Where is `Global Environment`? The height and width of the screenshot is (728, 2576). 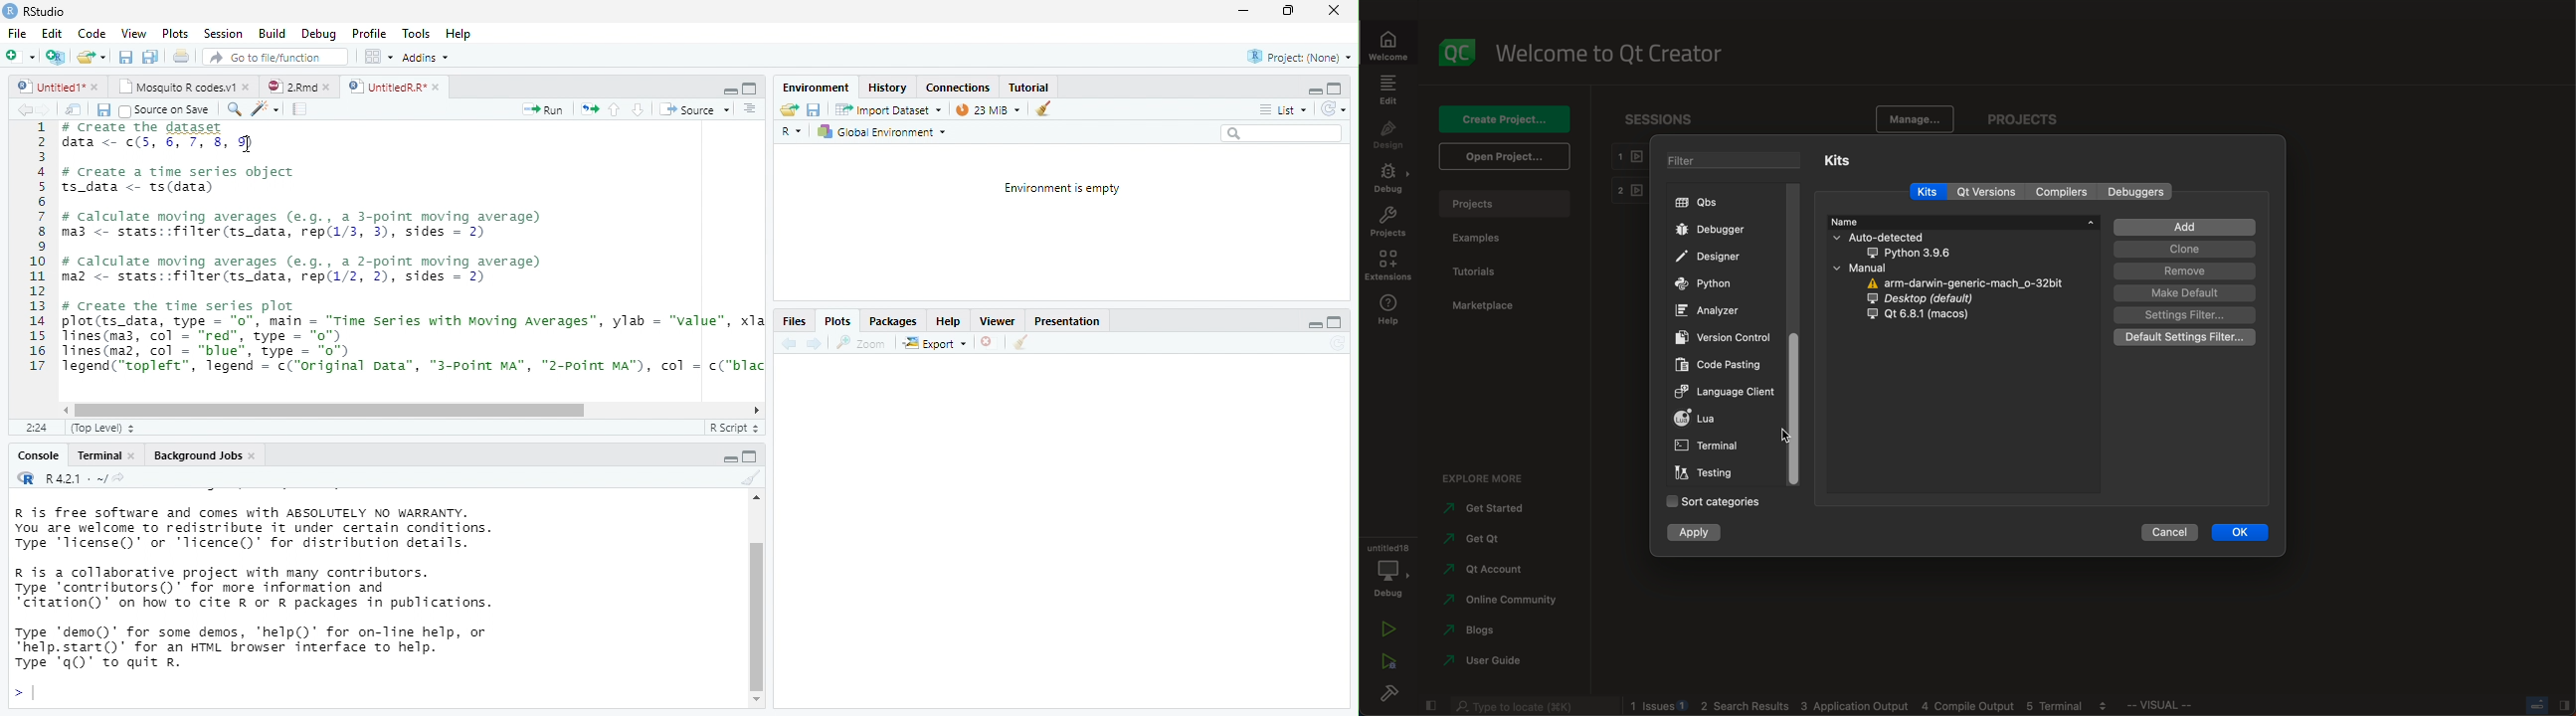 Global Environment is located at coordinates (881, 132).